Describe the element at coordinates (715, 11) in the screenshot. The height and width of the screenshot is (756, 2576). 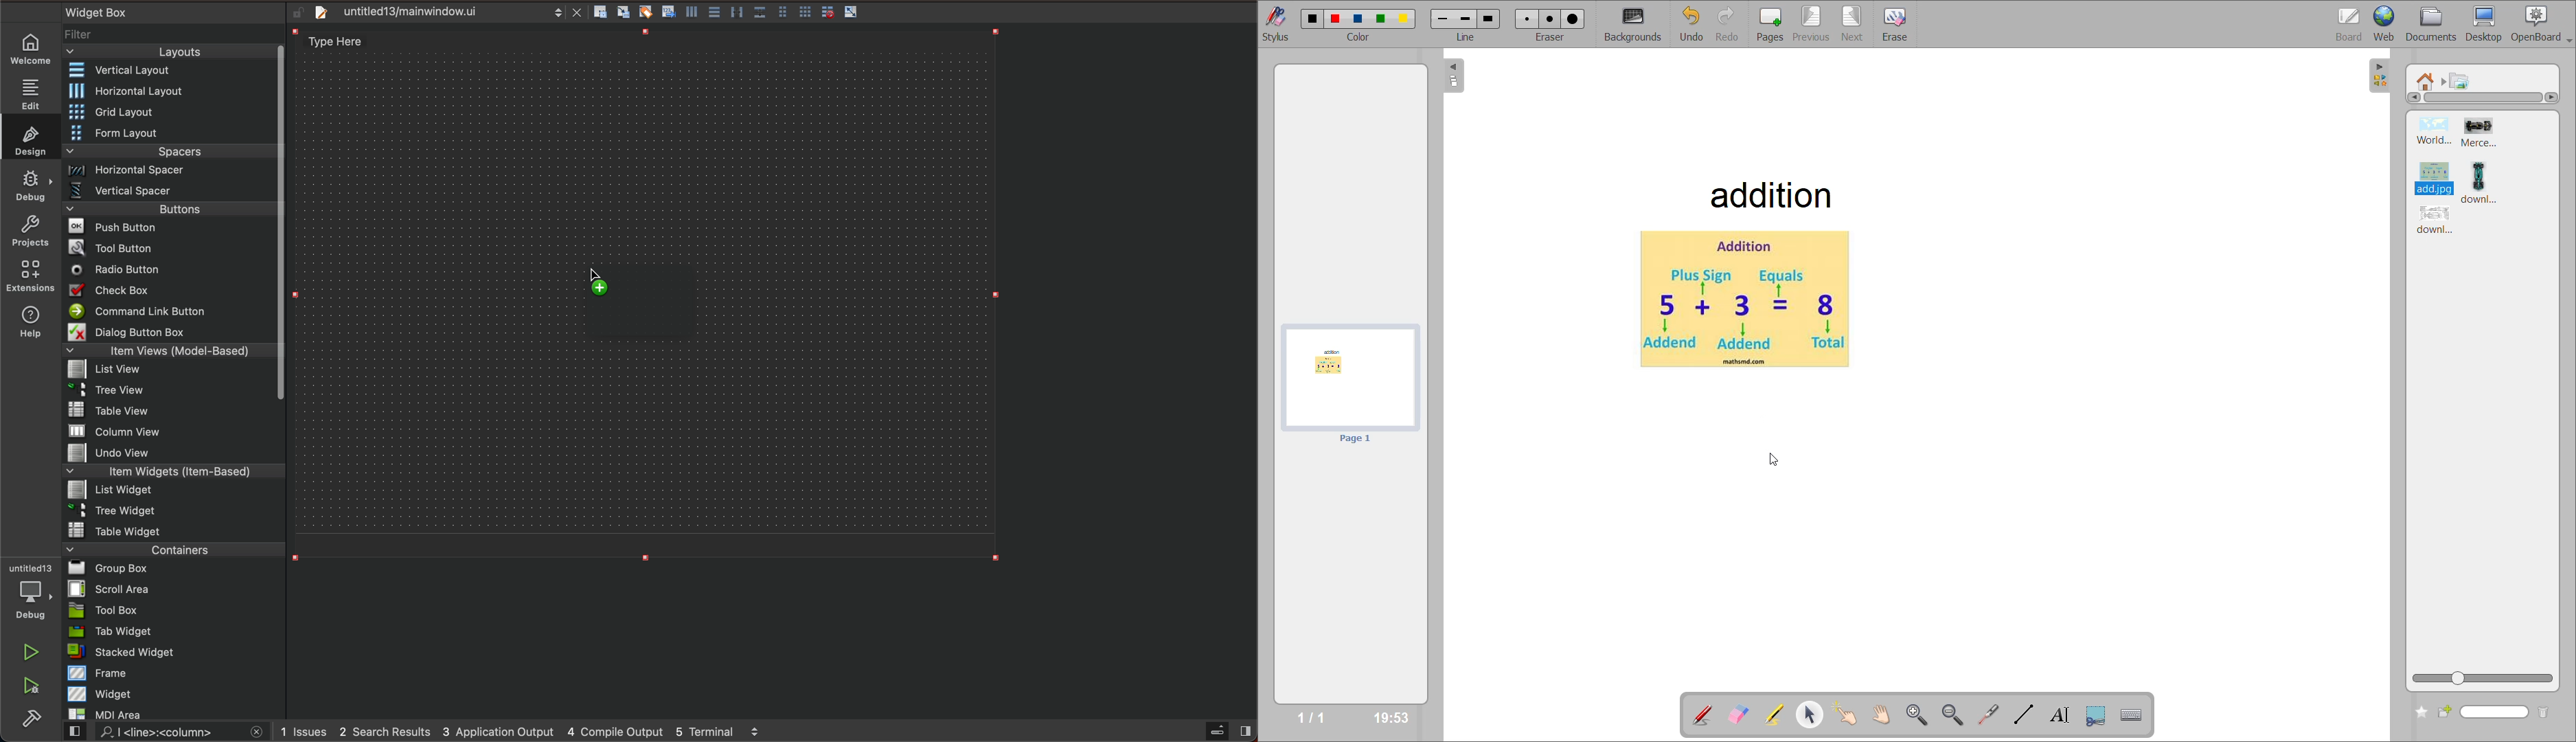
I see `center` at that location.